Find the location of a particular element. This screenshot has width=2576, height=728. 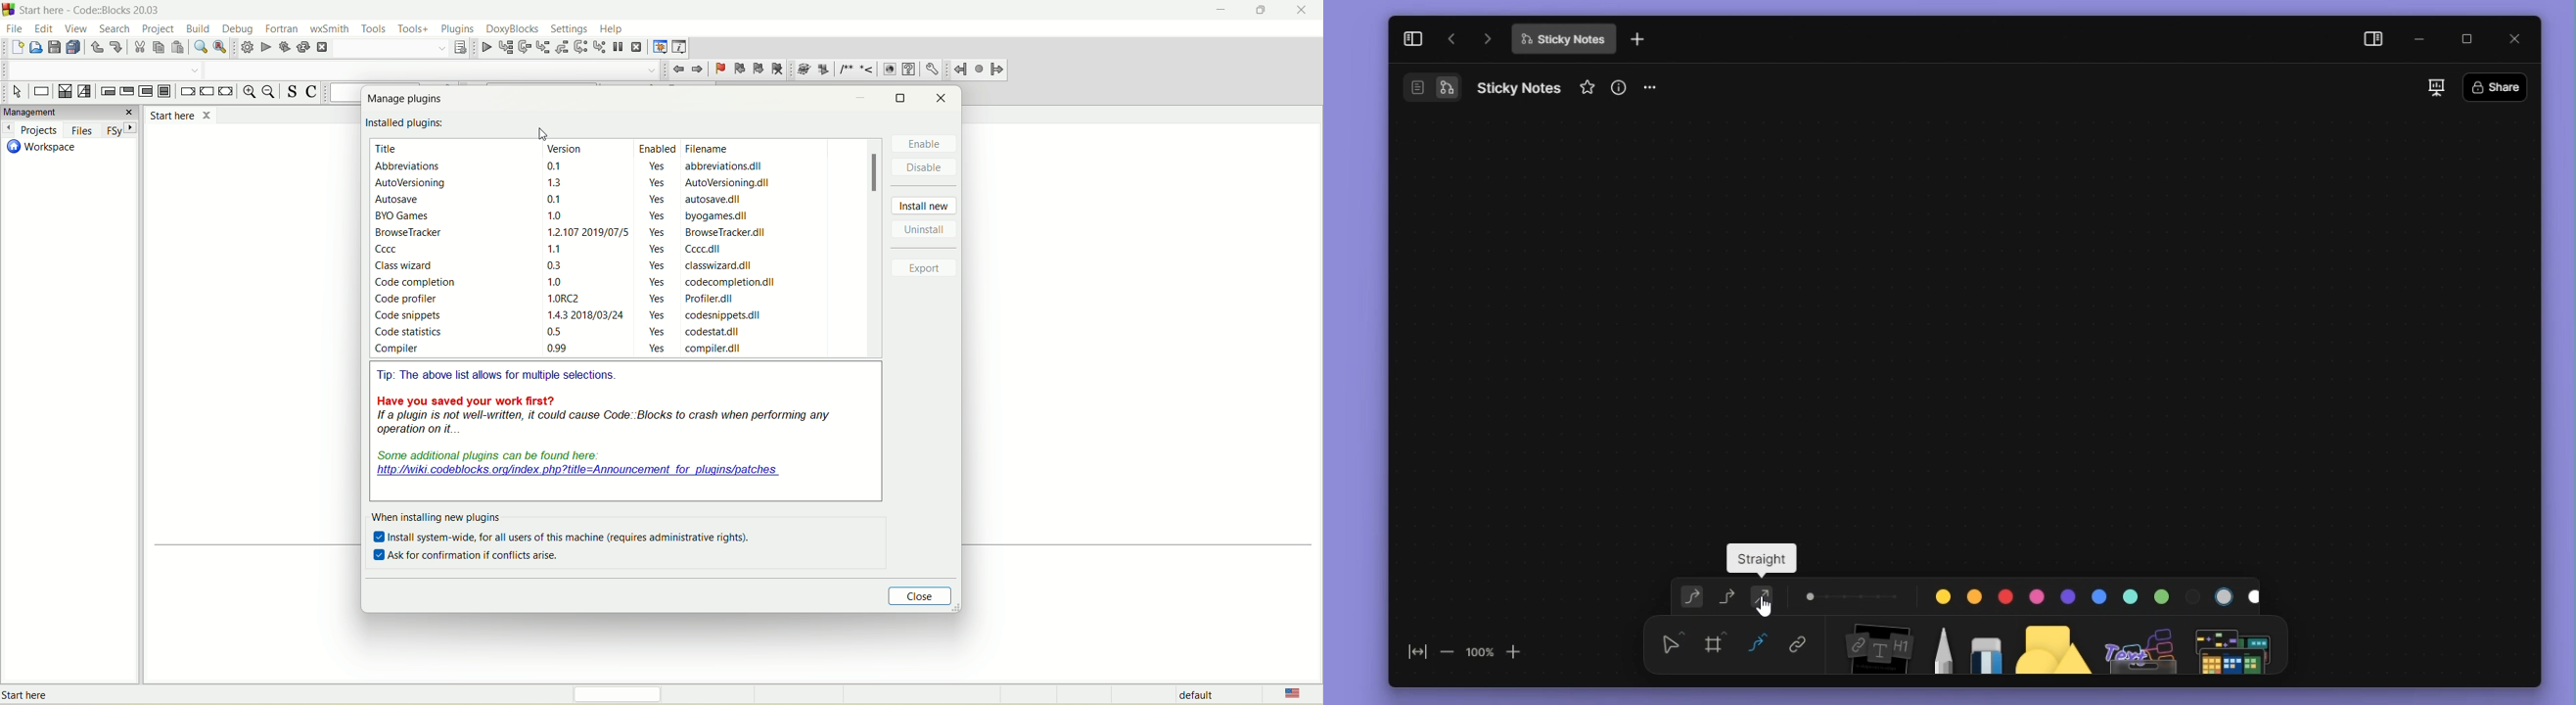

Cccc 1.1 Yes  Ccccdll is located at coordinates (568, 248).